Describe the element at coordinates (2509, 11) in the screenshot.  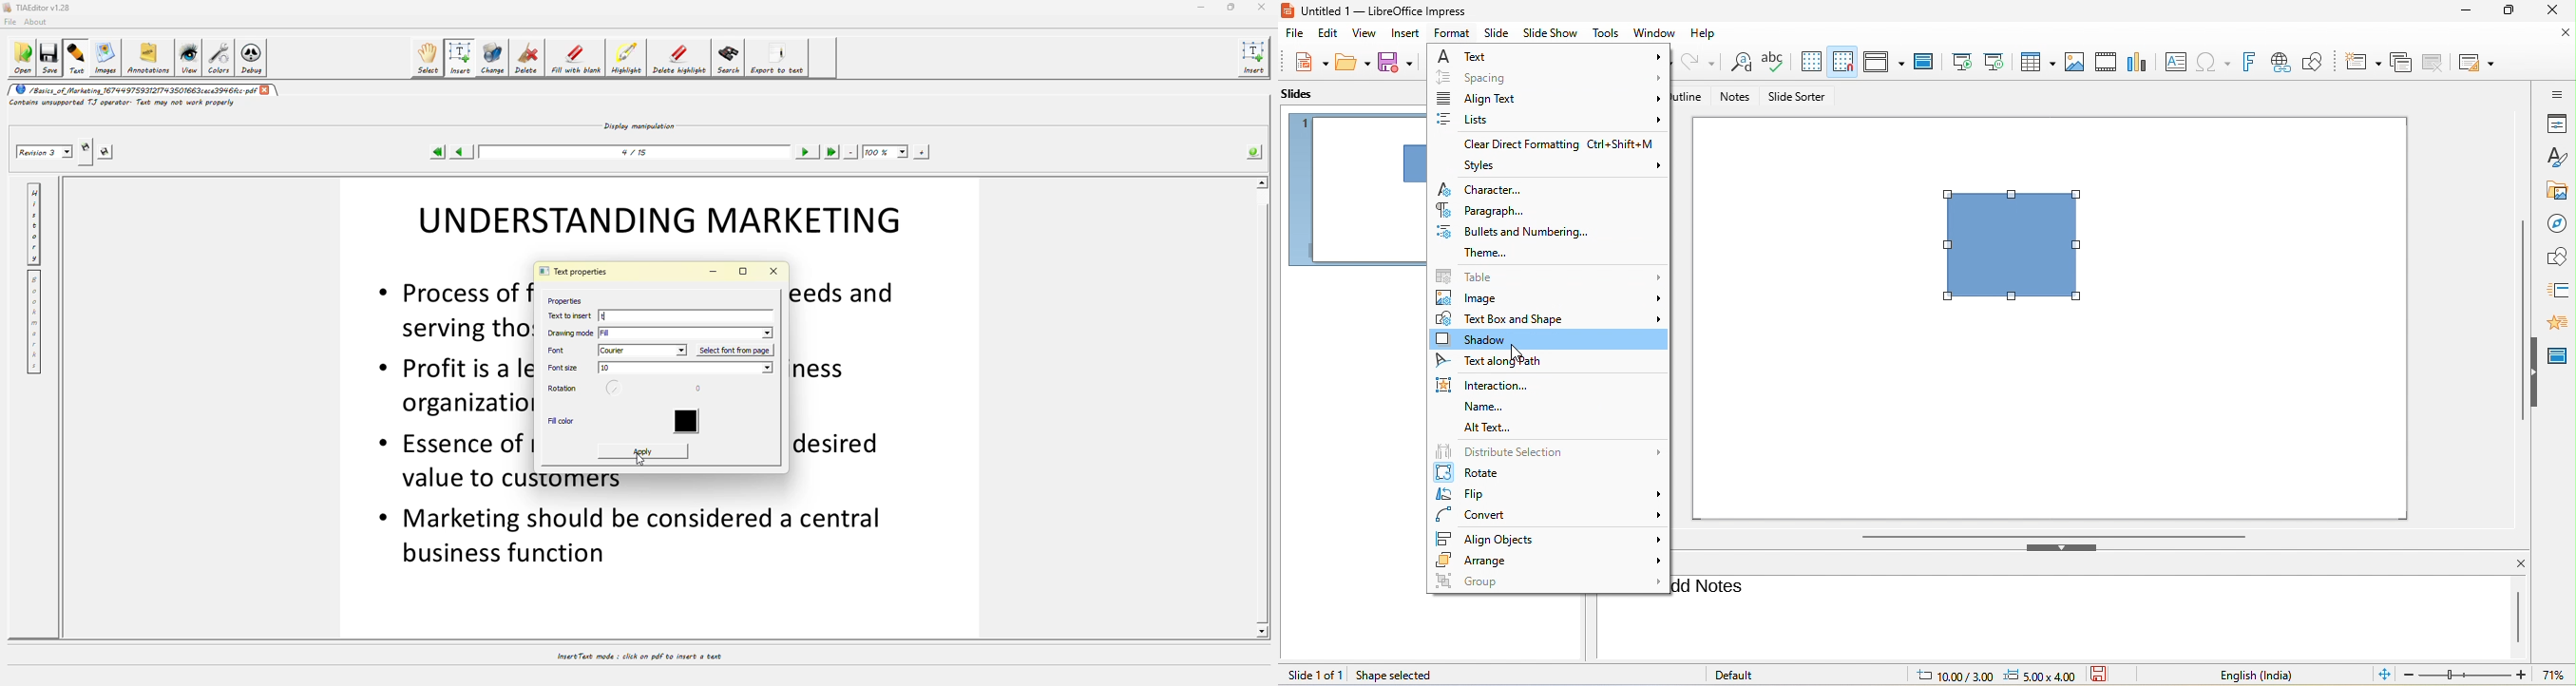
I see `maximize` at that location.